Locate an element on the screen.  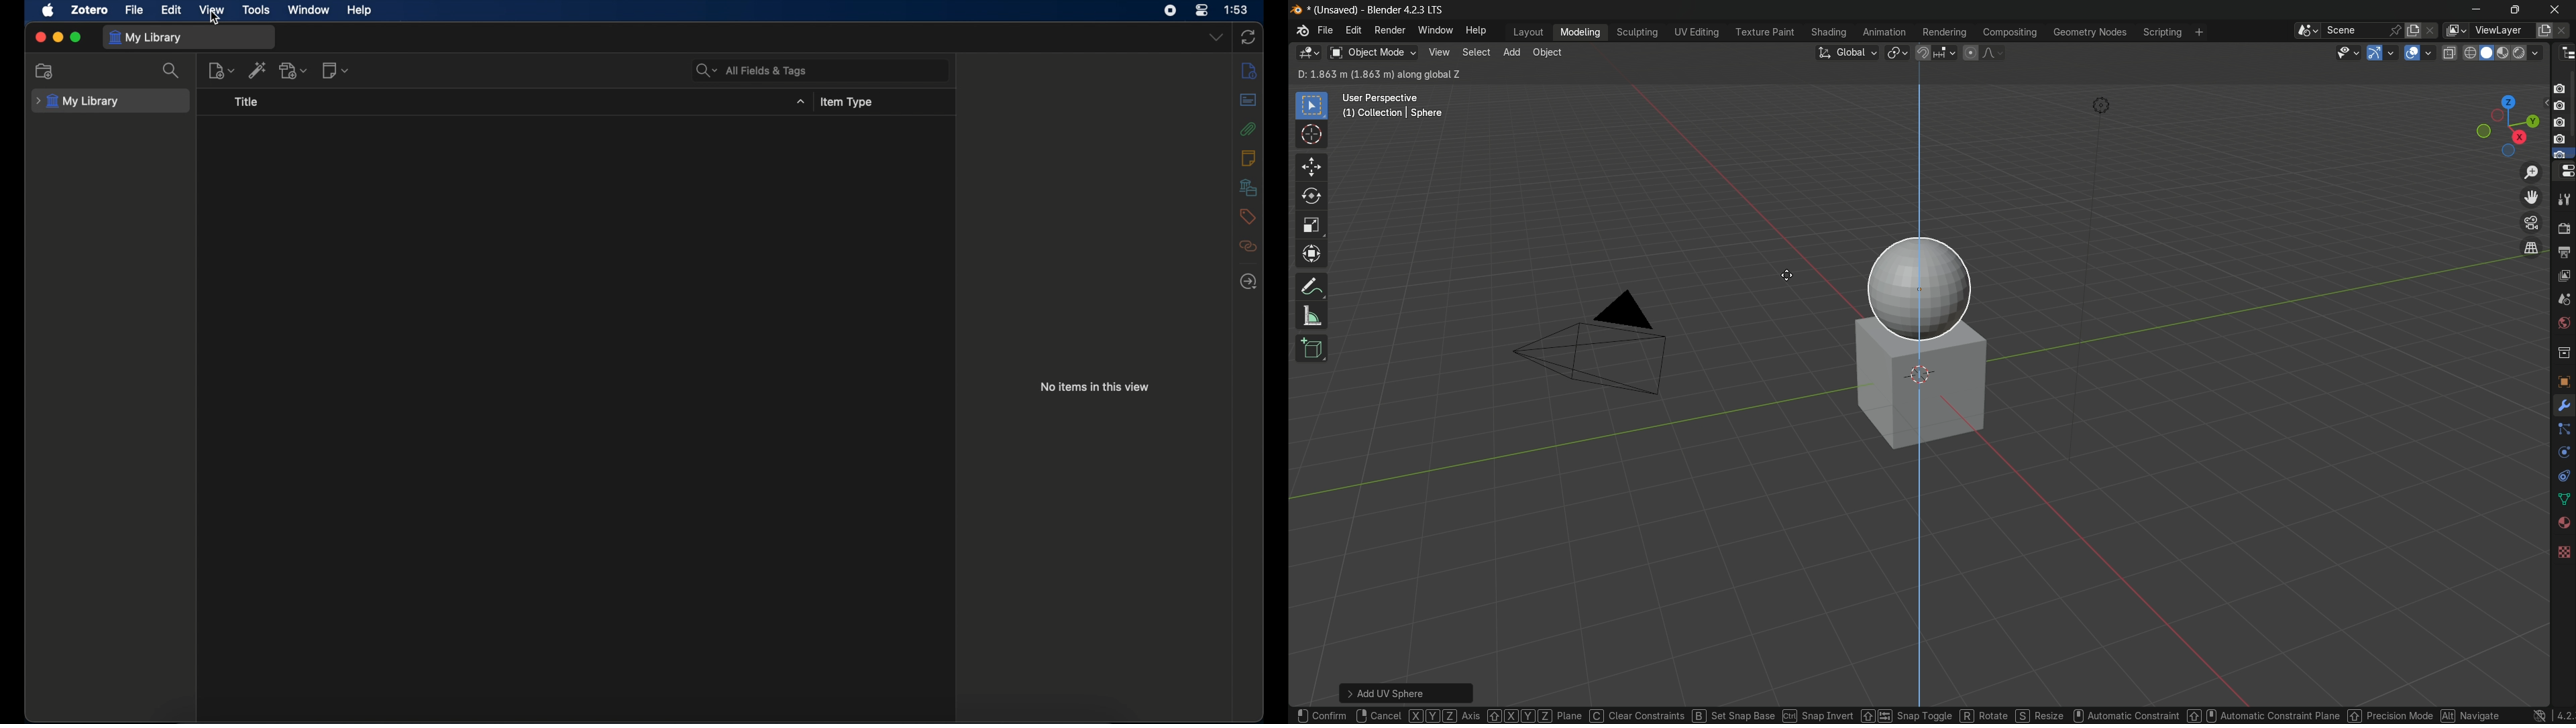
libraries is located at coordinates (1248, 187).